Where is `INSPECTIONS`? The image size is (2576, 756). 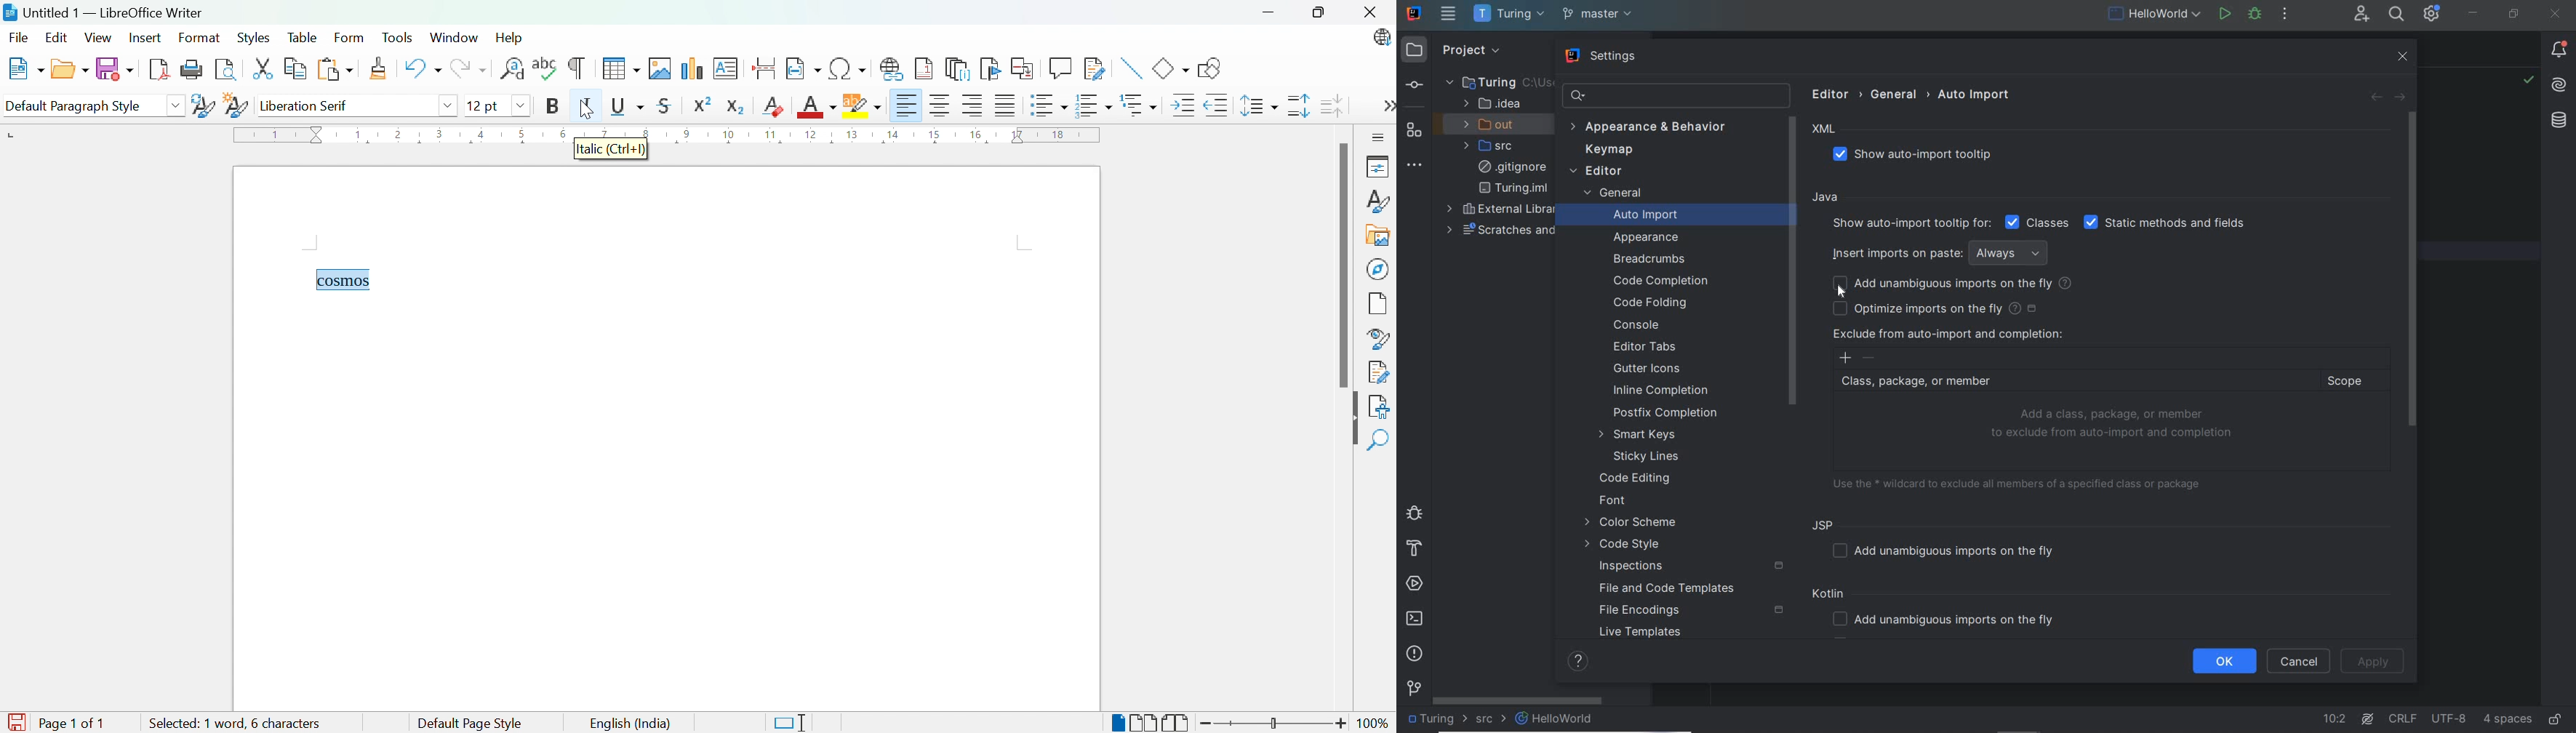
INSPECTIONS is located at coordinates (1692, 567).